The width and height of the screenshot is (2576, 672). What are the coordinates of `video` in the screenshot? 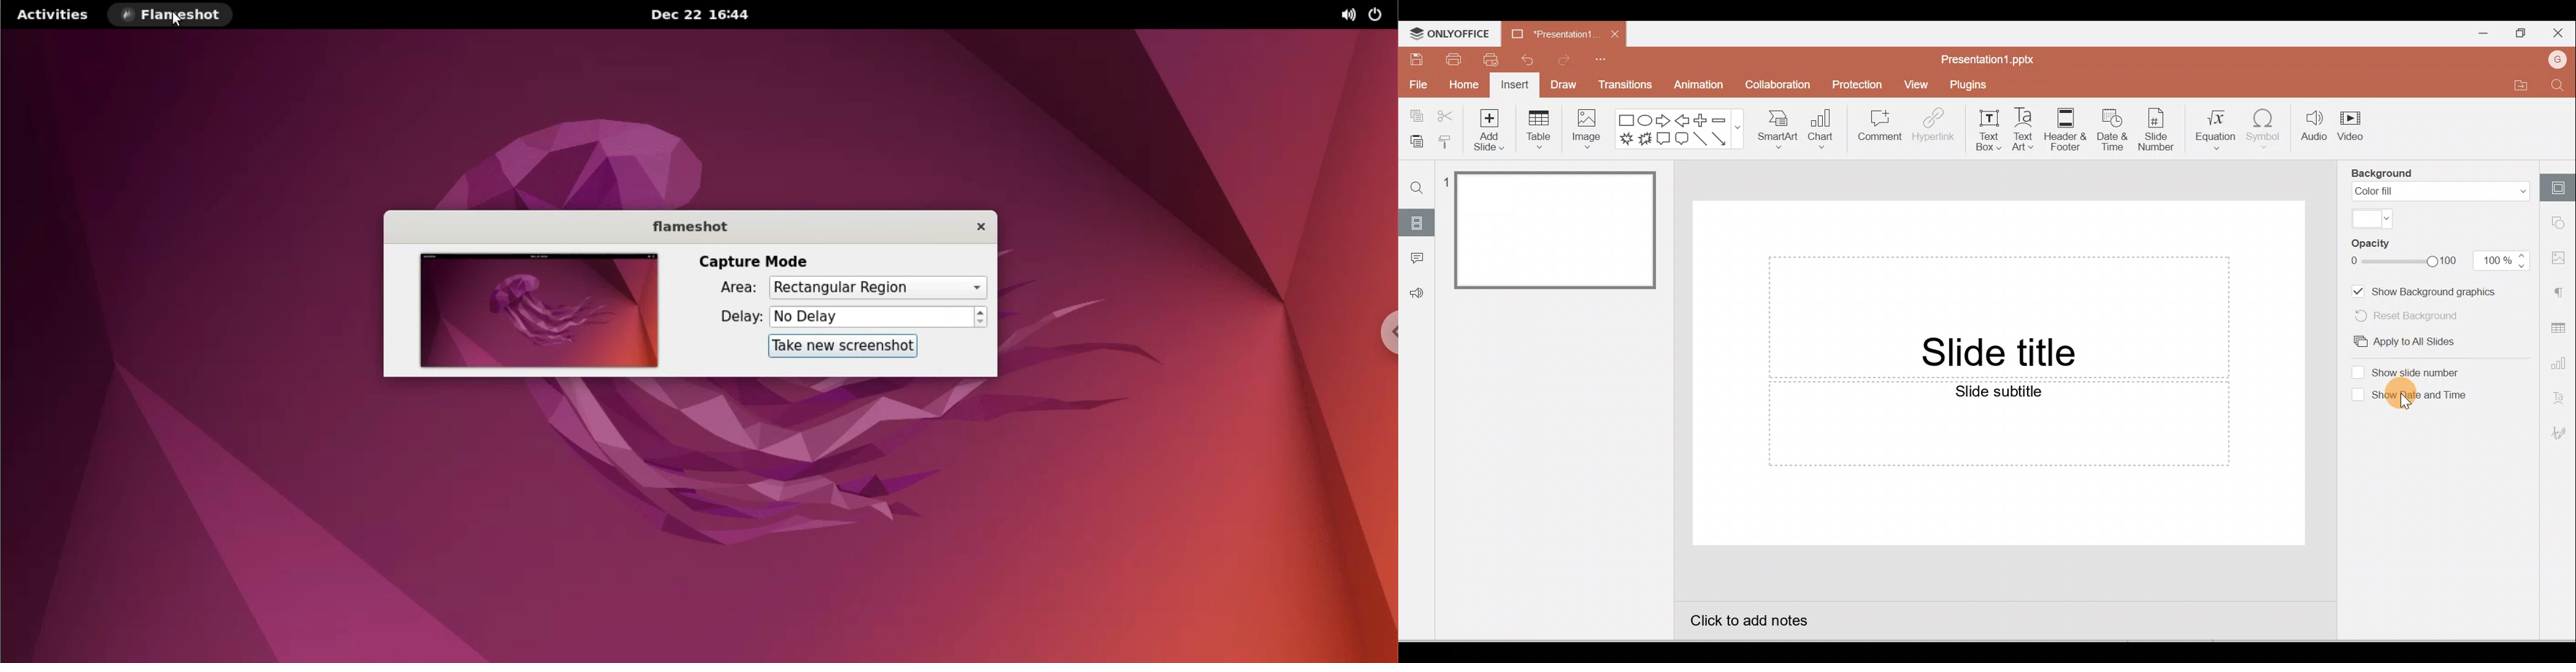 It's located at (2353, 129).